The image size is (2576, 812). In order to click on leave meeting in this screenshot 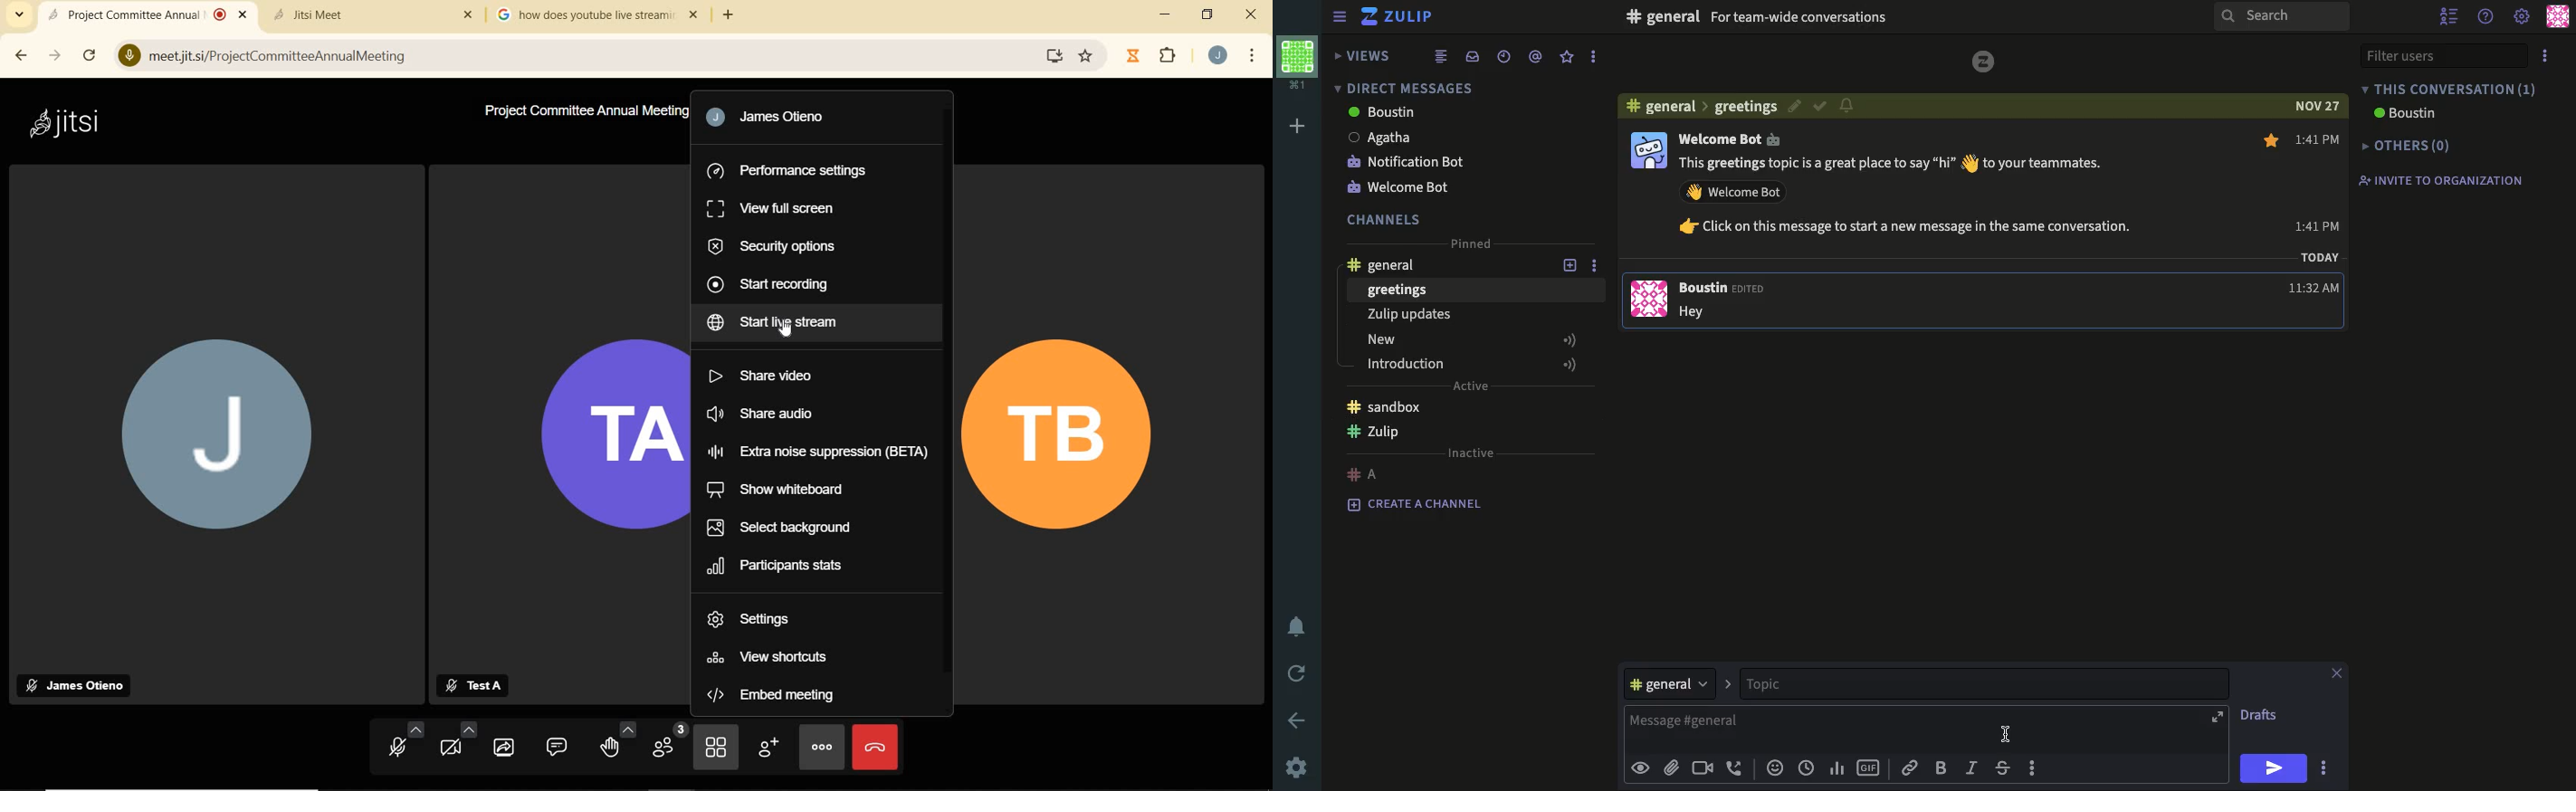, I will do `click(874, 747)`.